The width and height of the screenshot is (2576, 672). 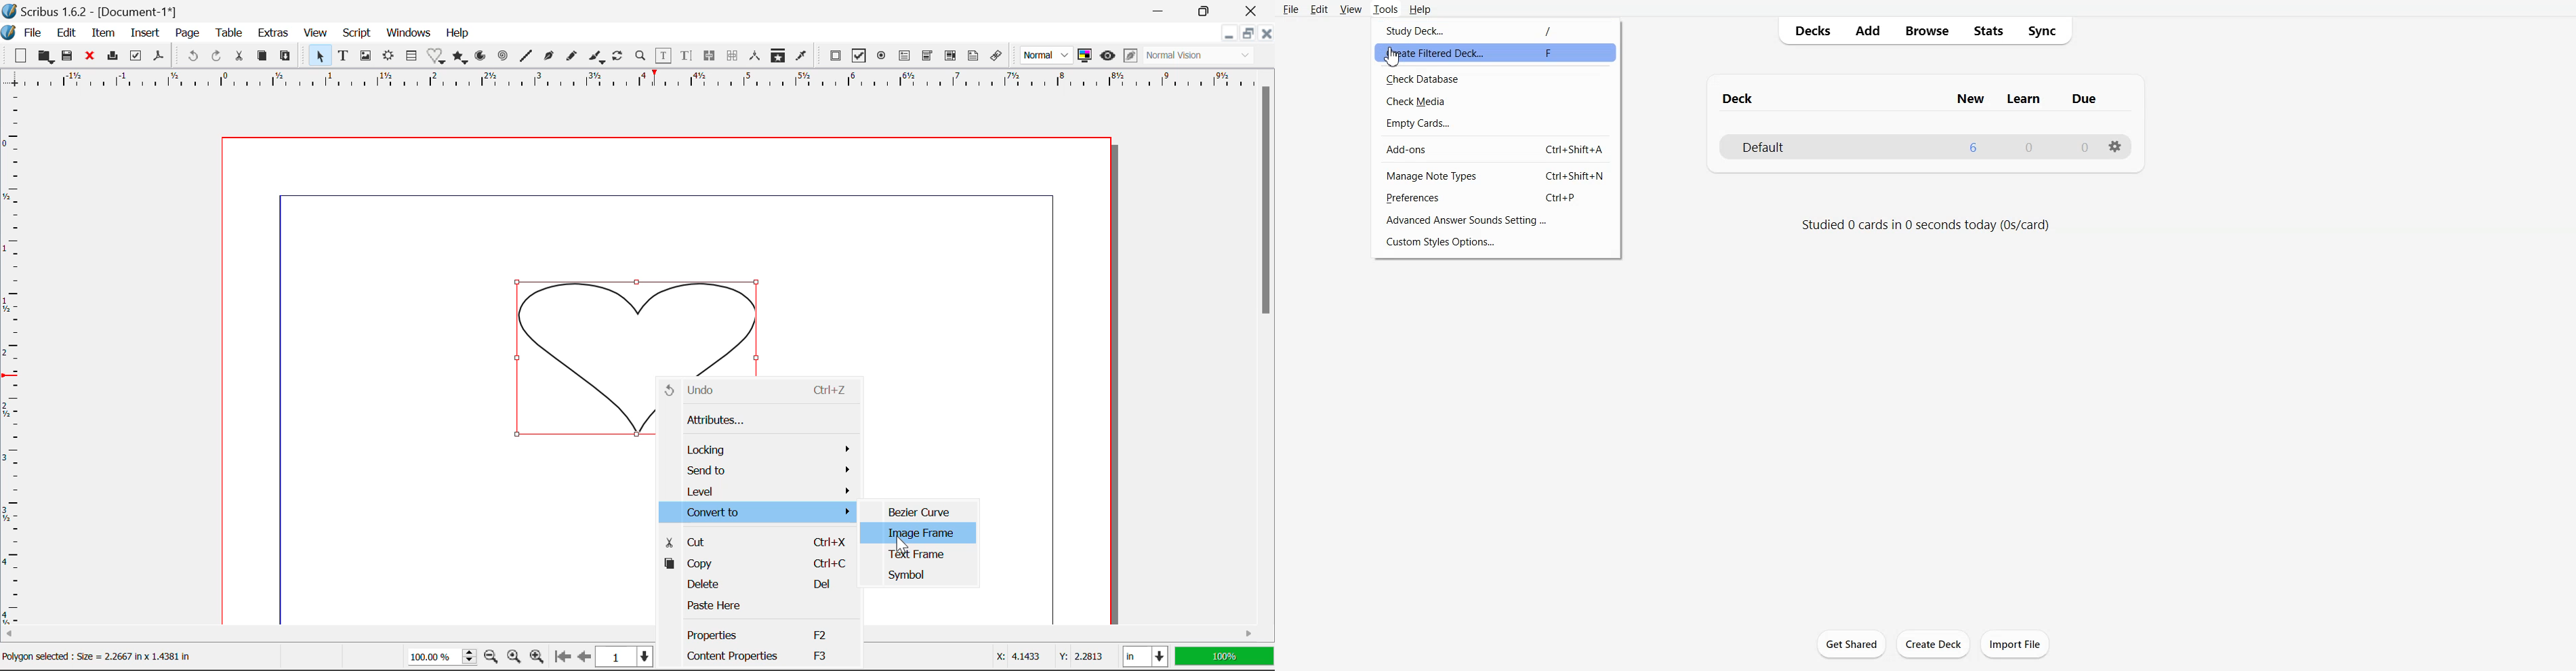 What do you see at coordinates (1320, 9) in the screenshot?
I see `Edit` at bounding box center [1320, 9].